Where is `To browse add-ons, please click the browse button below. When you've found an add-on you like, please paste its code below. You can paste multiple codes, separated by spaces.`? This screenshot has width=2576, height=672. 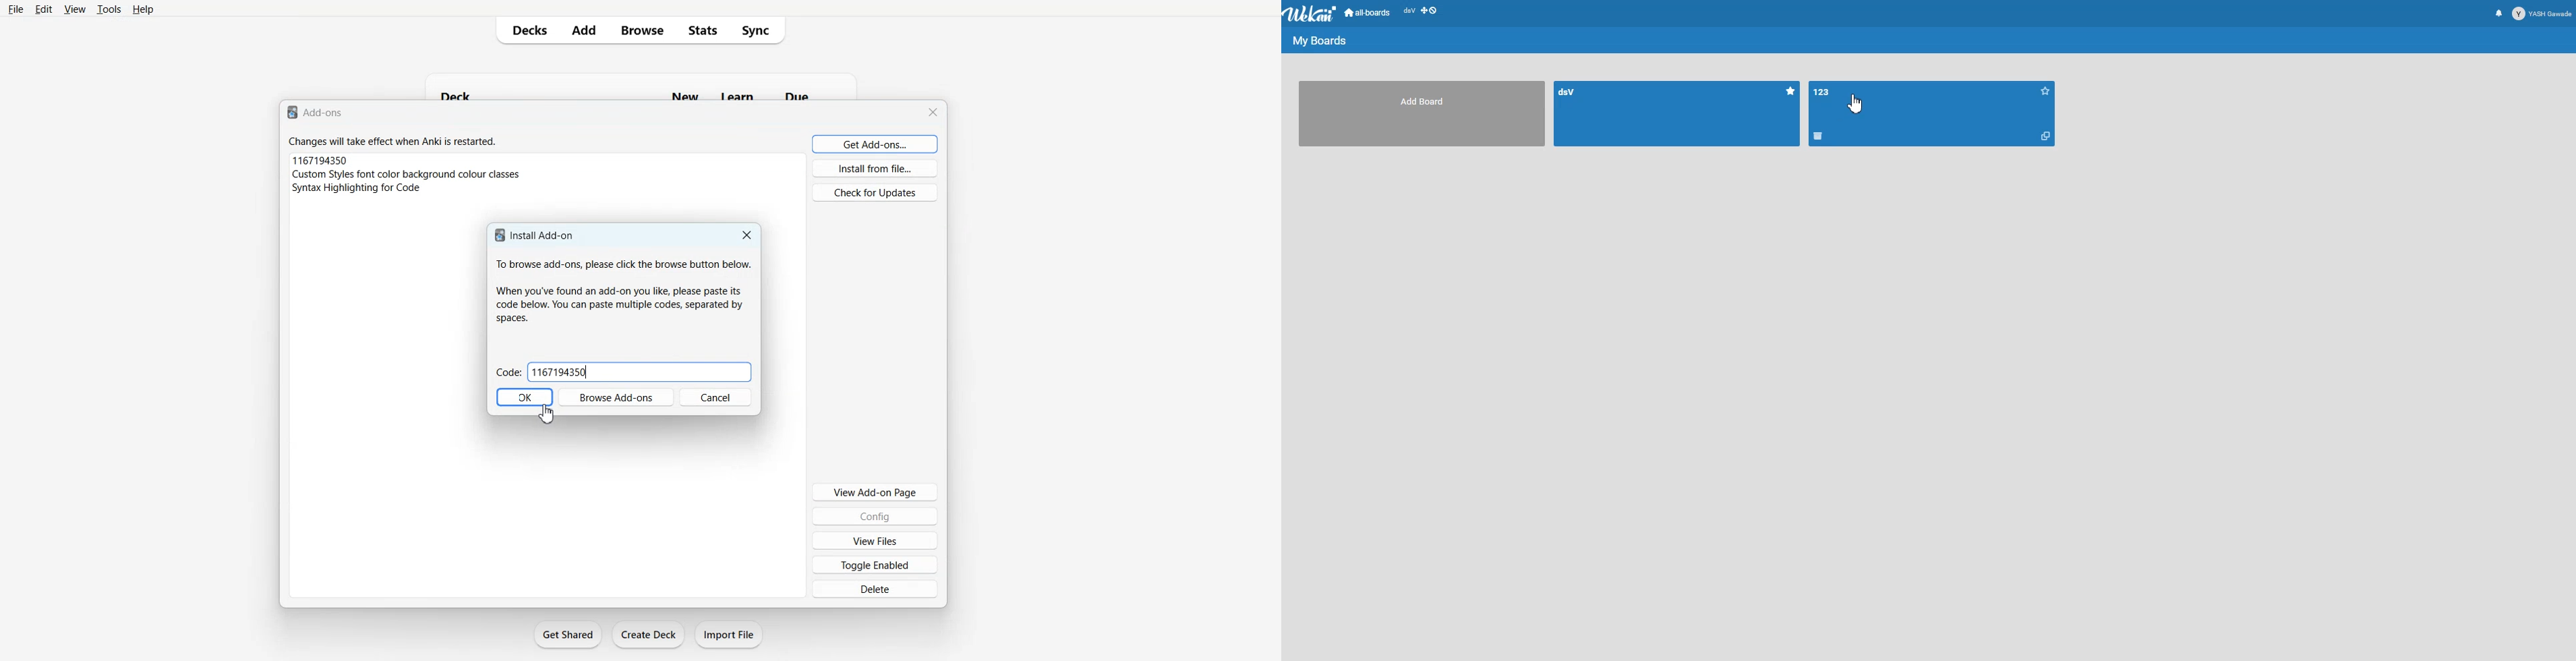
To browse add-ons, please click the browse button below. When you've found an add-on you like, please paste its code below. You can paste multiple codes, separated by spaces. is located at coordinates (621, 290).